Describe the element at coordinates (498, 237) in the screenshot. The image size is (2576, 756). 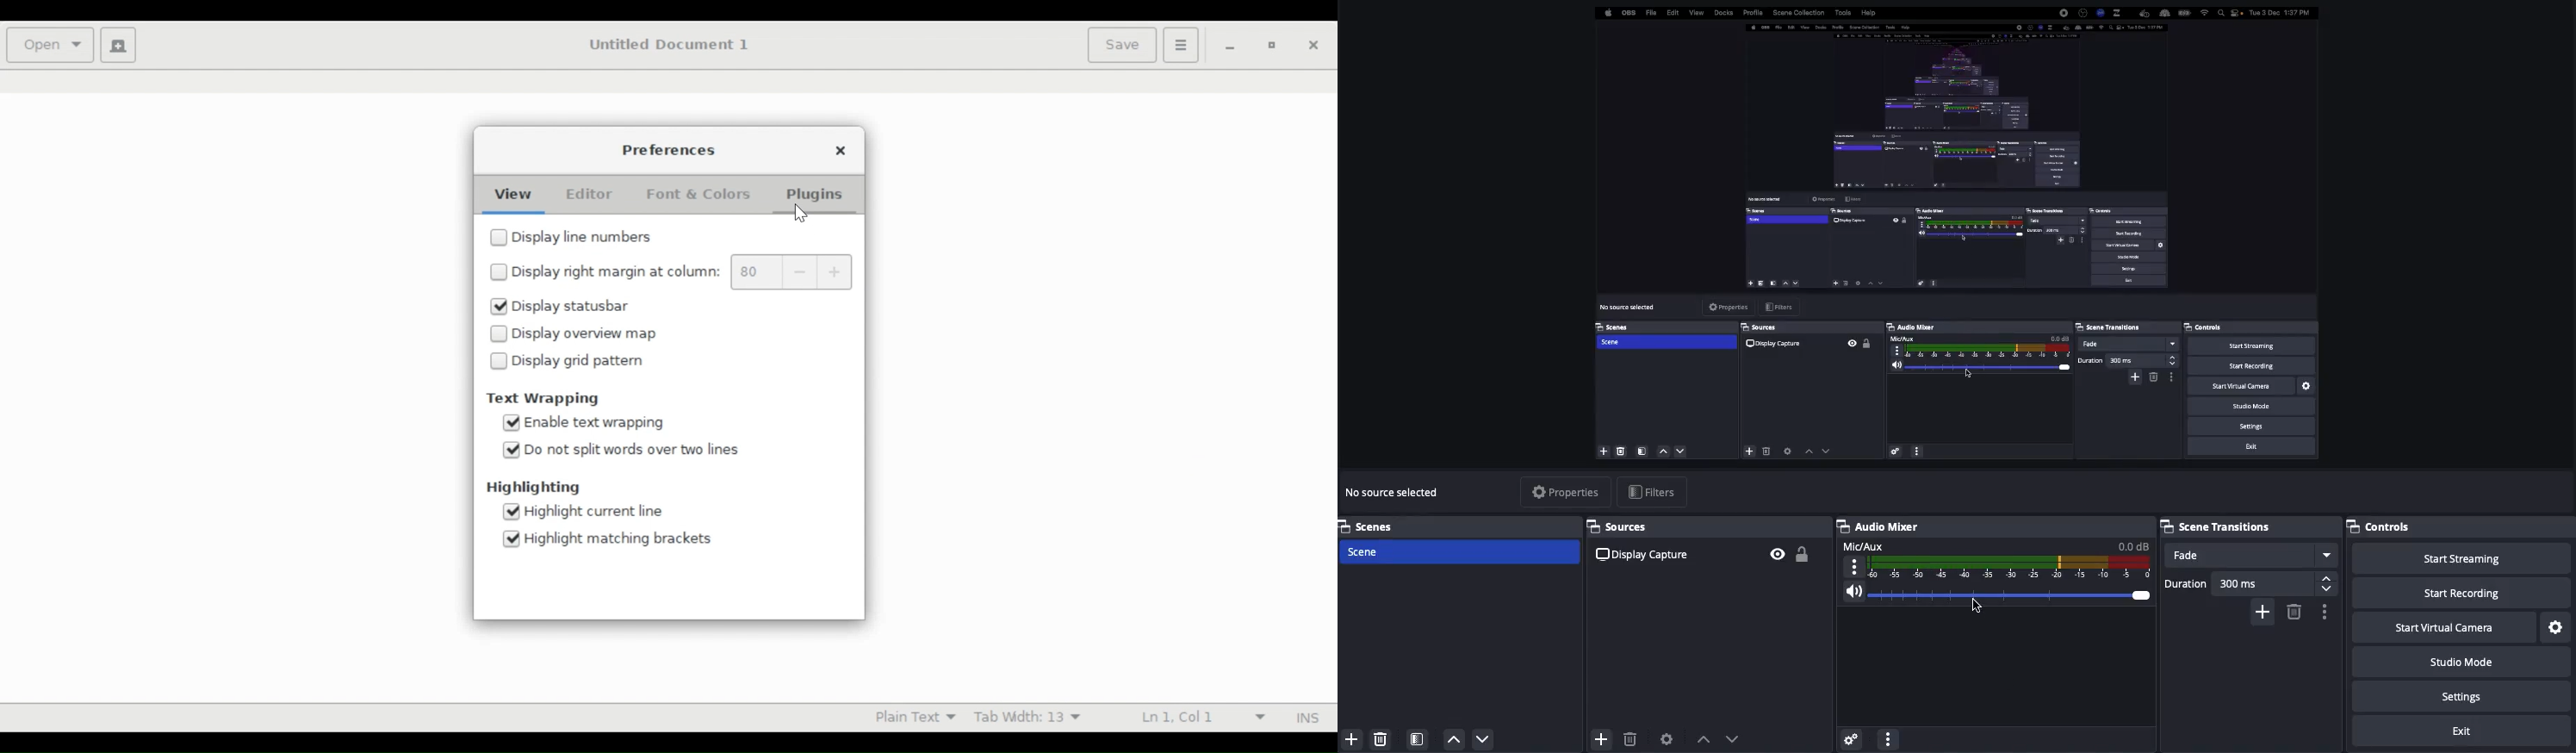
I see `Unselected` at that location.